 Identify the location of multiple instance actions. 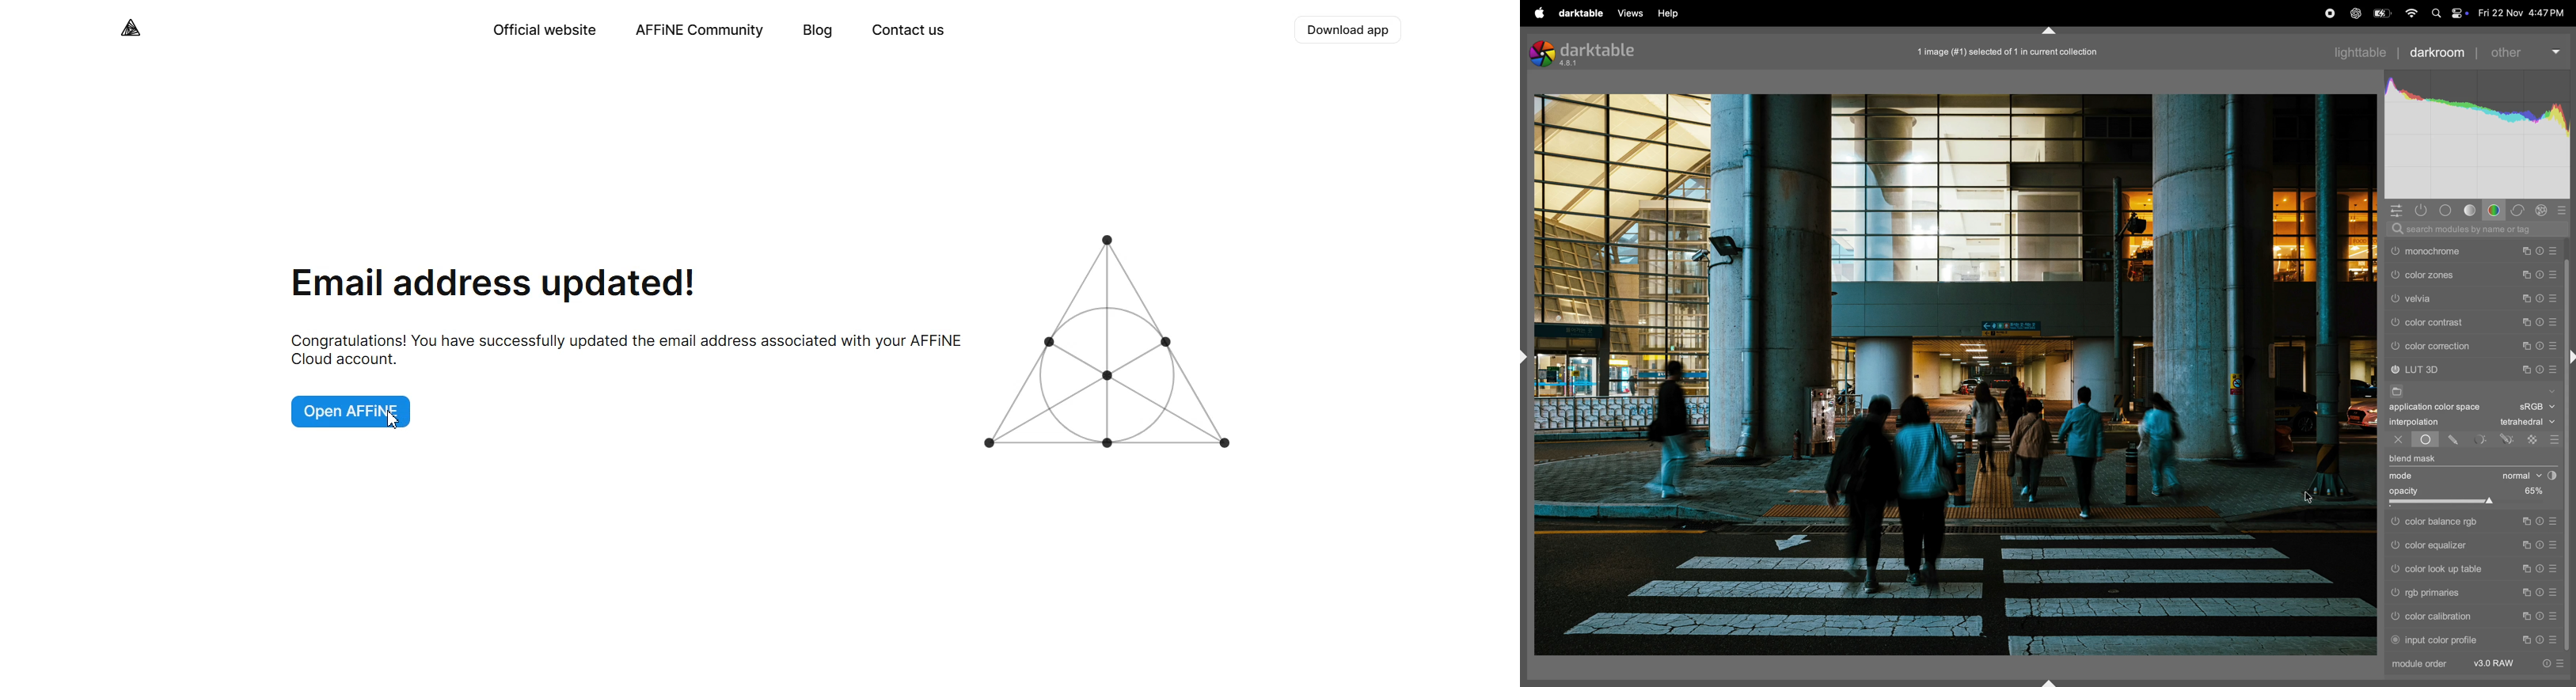
(2527, 638).